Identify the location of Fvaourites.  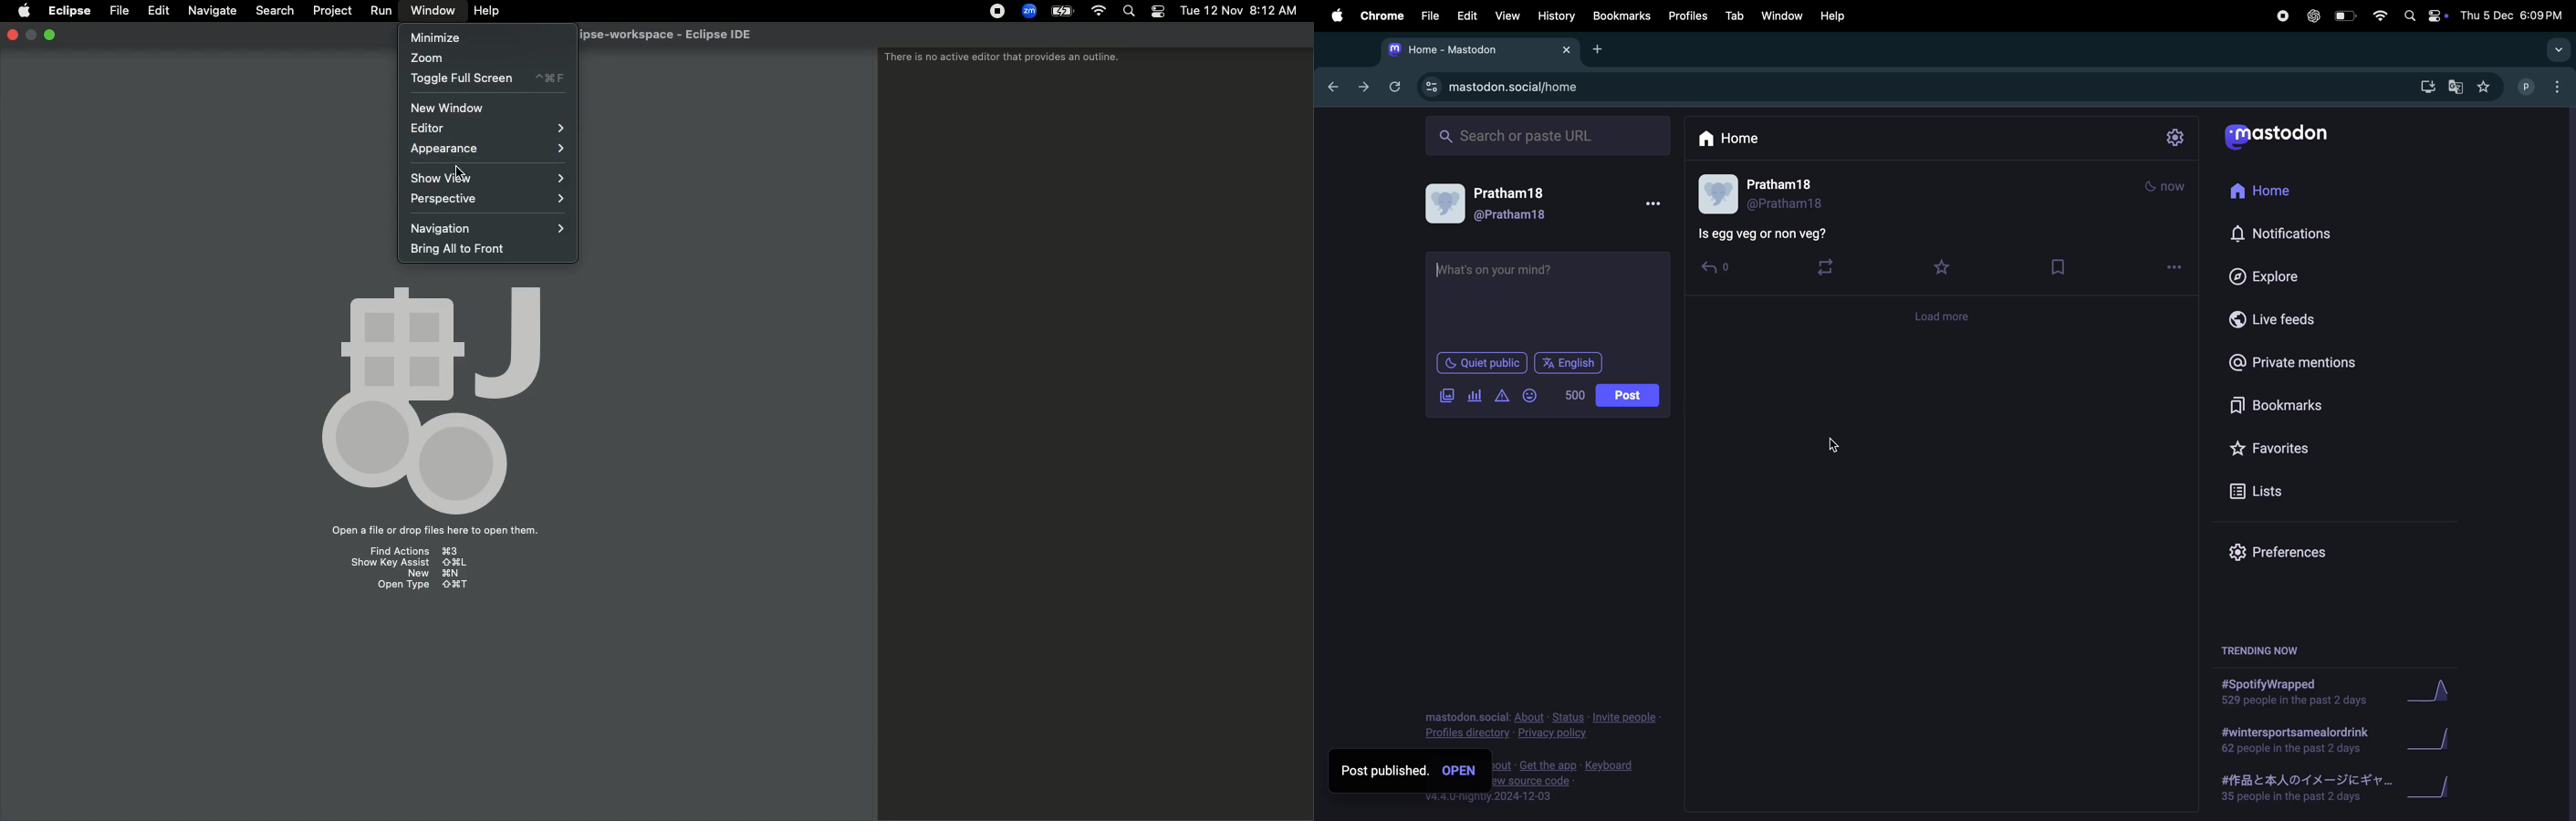
(2286, 448).